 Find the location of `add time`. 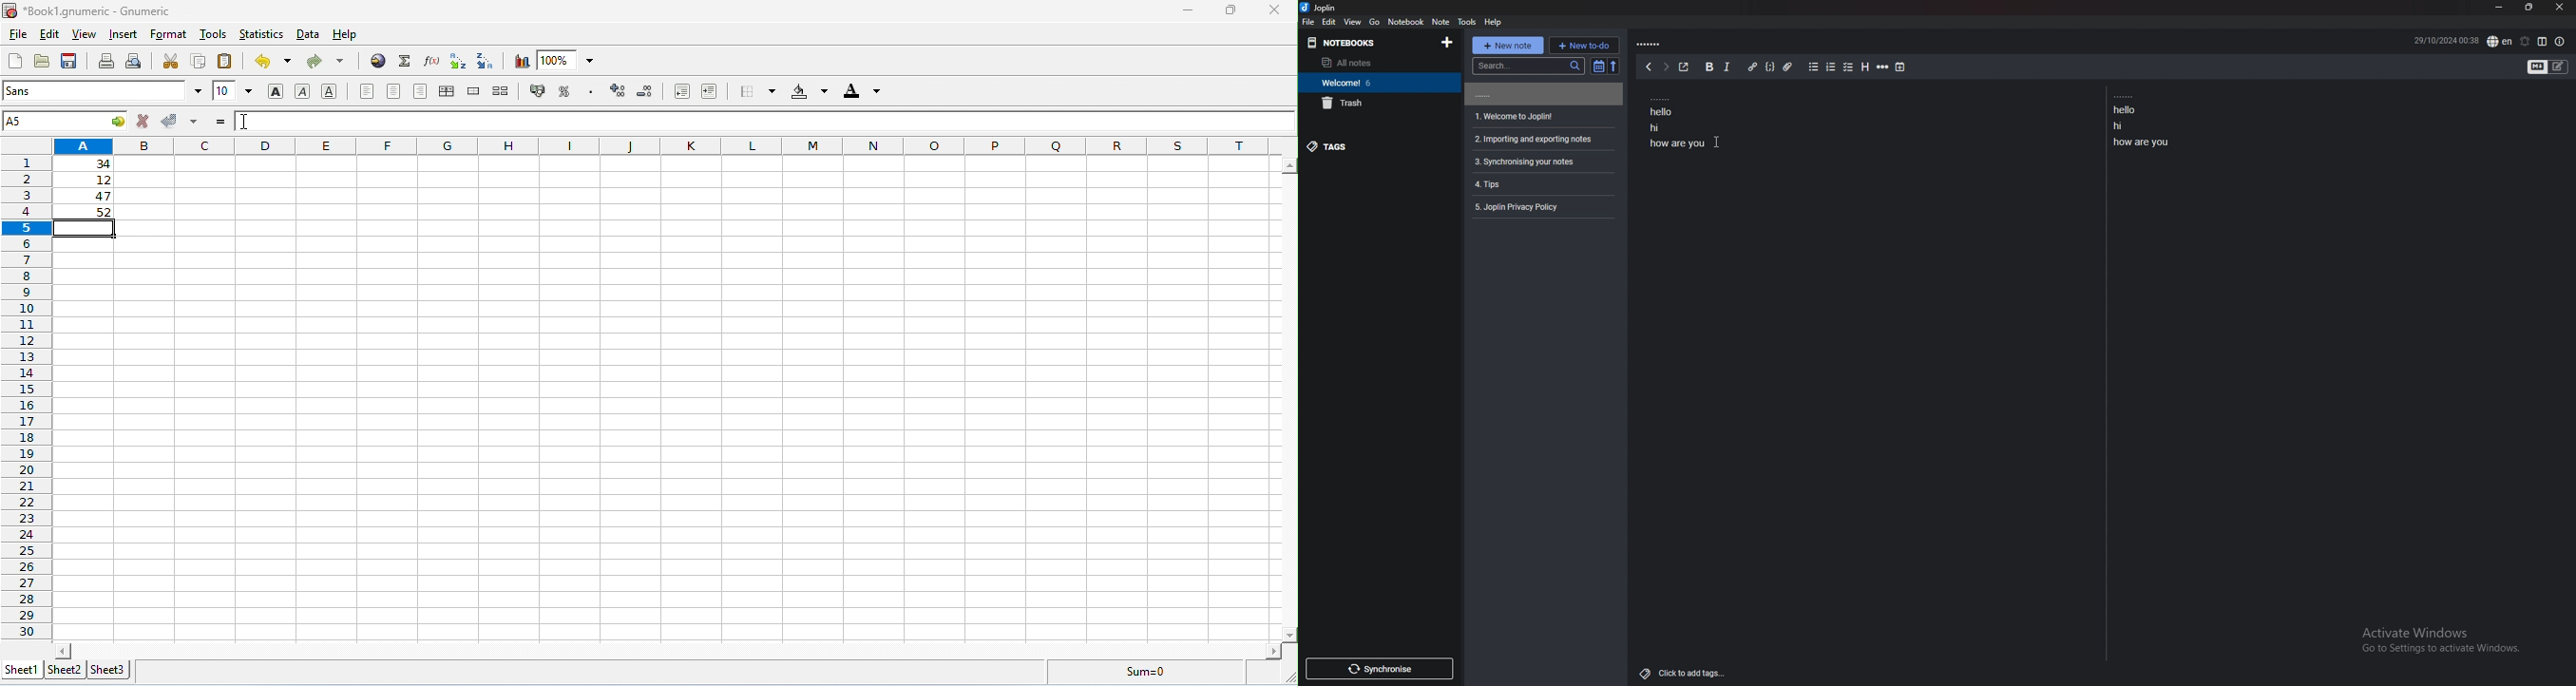

add time is located at coordinates (1901, 67).